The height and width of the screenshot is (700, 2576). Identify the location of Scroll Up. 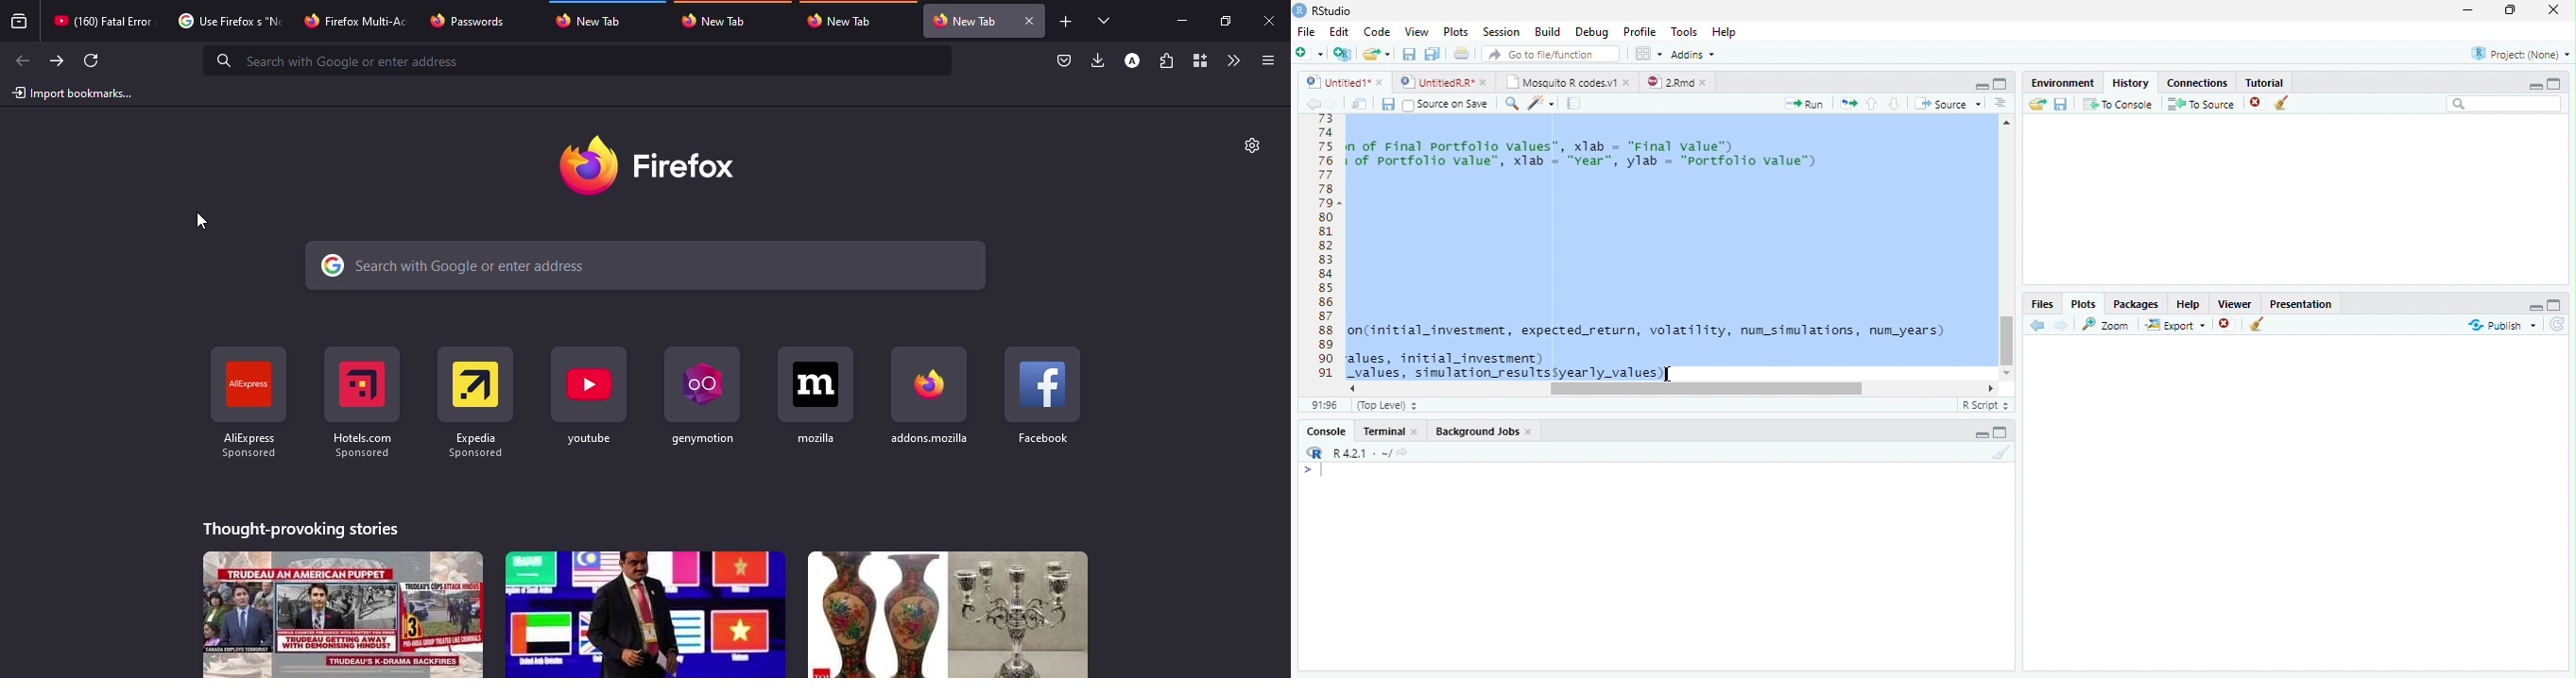
(2007, 124).